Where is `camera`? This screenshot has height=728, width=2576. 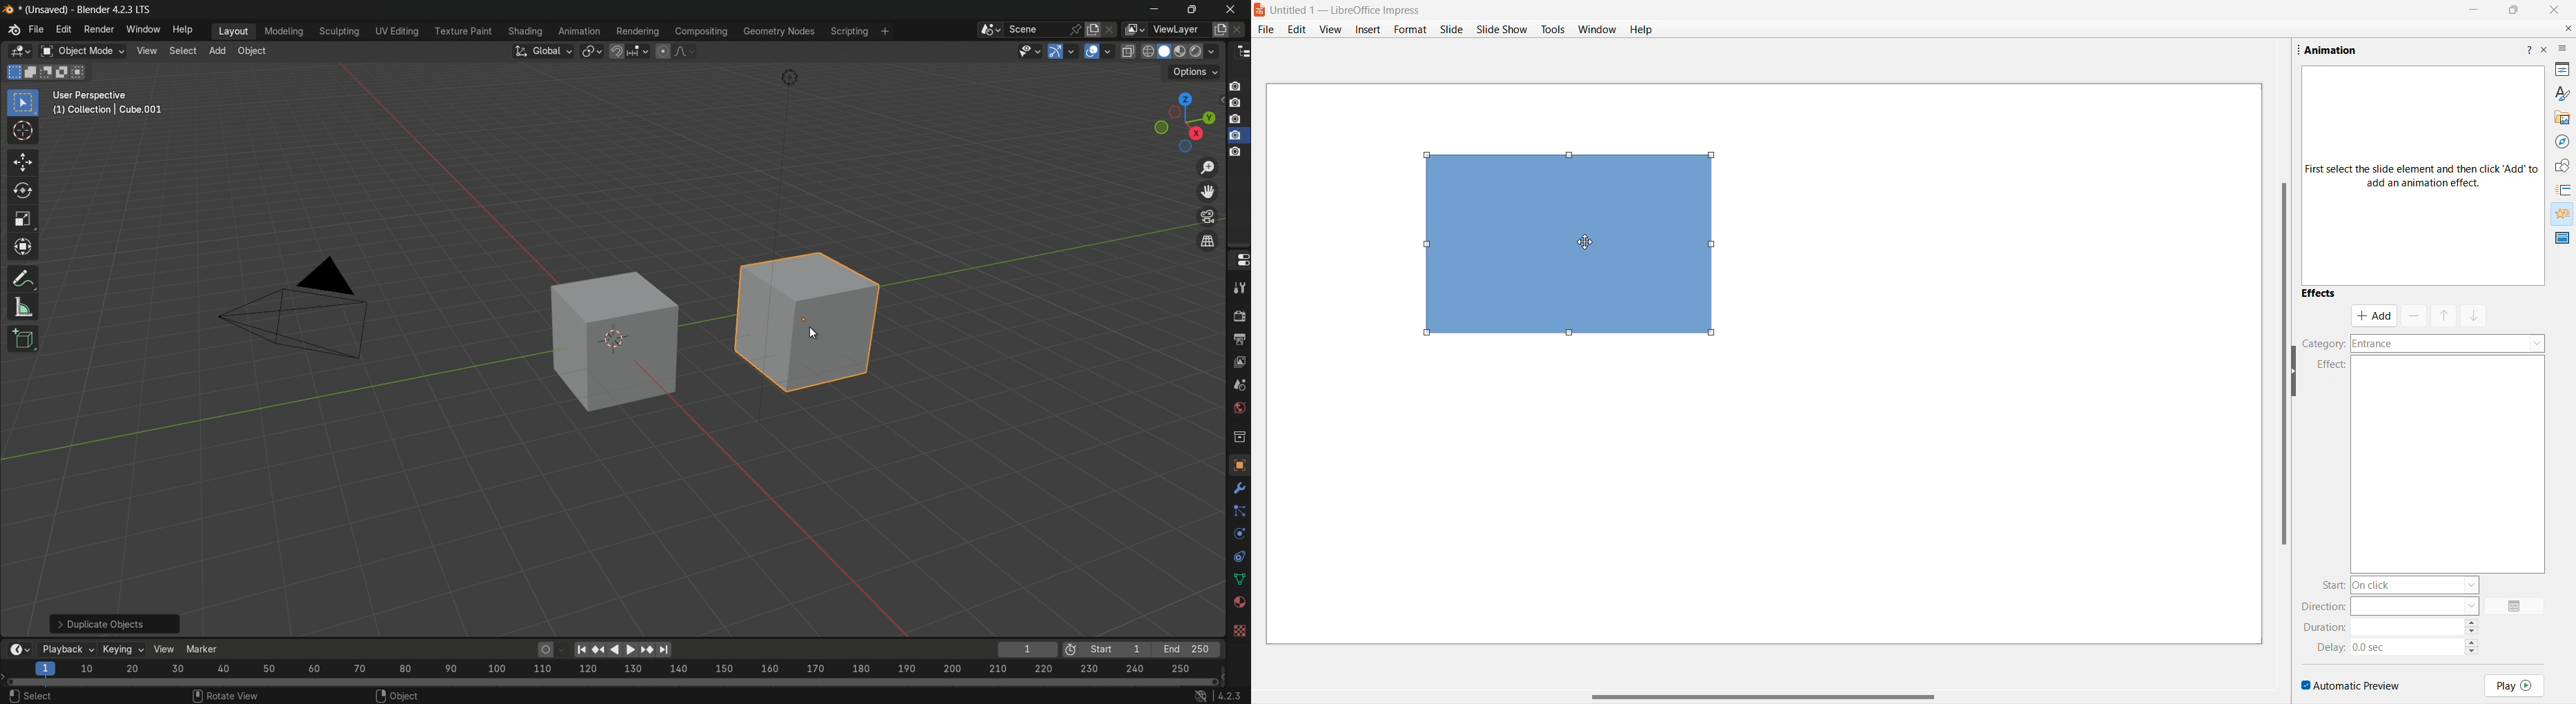
camera is located at coordinates (302, 310).